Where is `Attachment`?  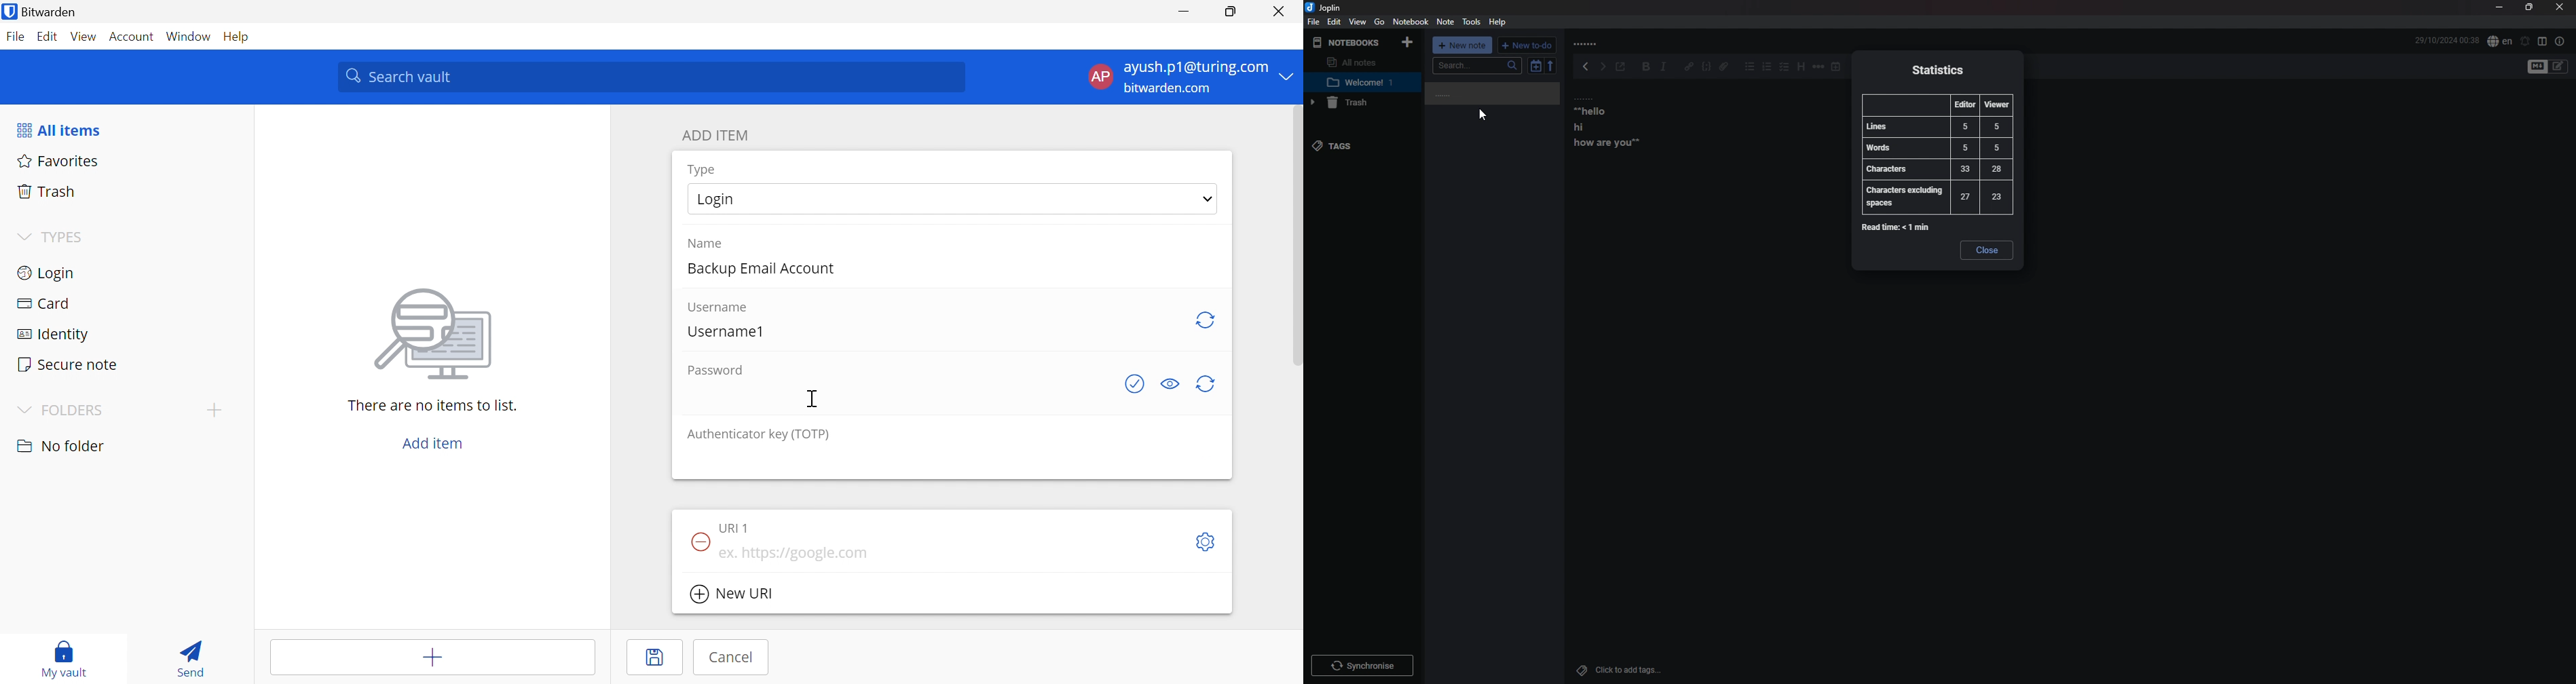 Attachment is located at coordinates (1724, 67).